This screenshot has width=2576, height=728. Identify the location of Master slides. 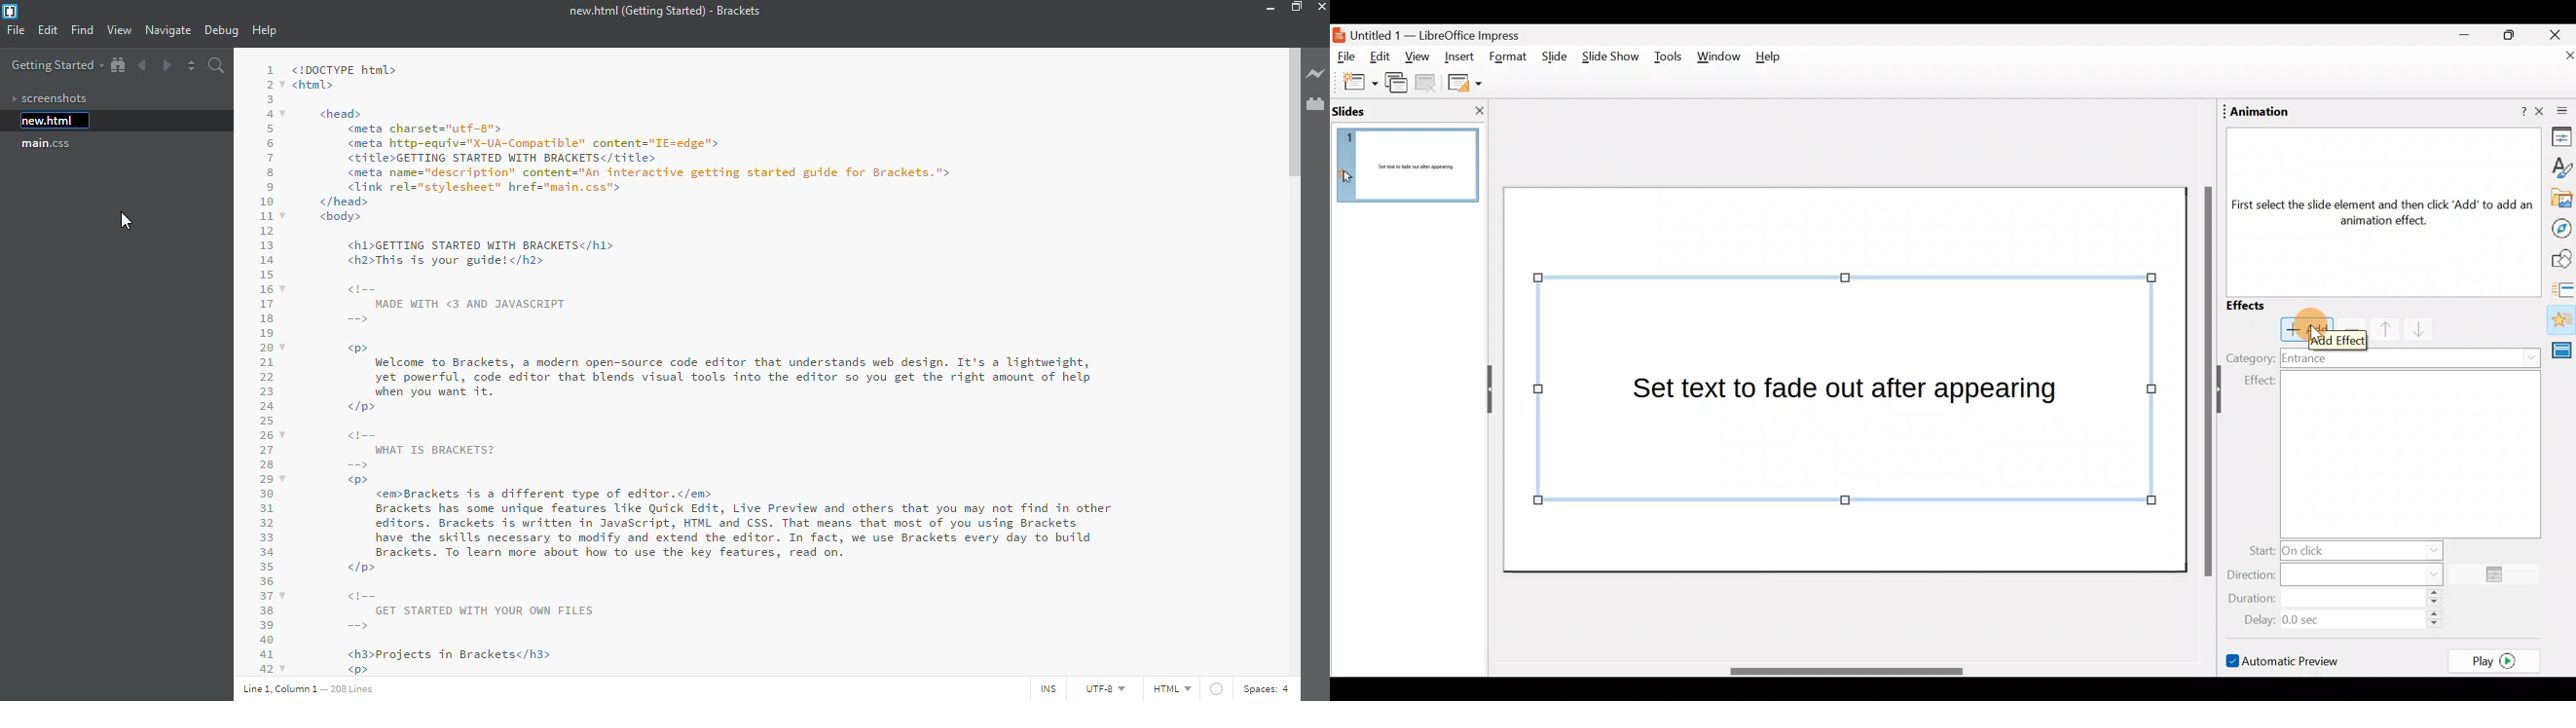
(2564, 356).